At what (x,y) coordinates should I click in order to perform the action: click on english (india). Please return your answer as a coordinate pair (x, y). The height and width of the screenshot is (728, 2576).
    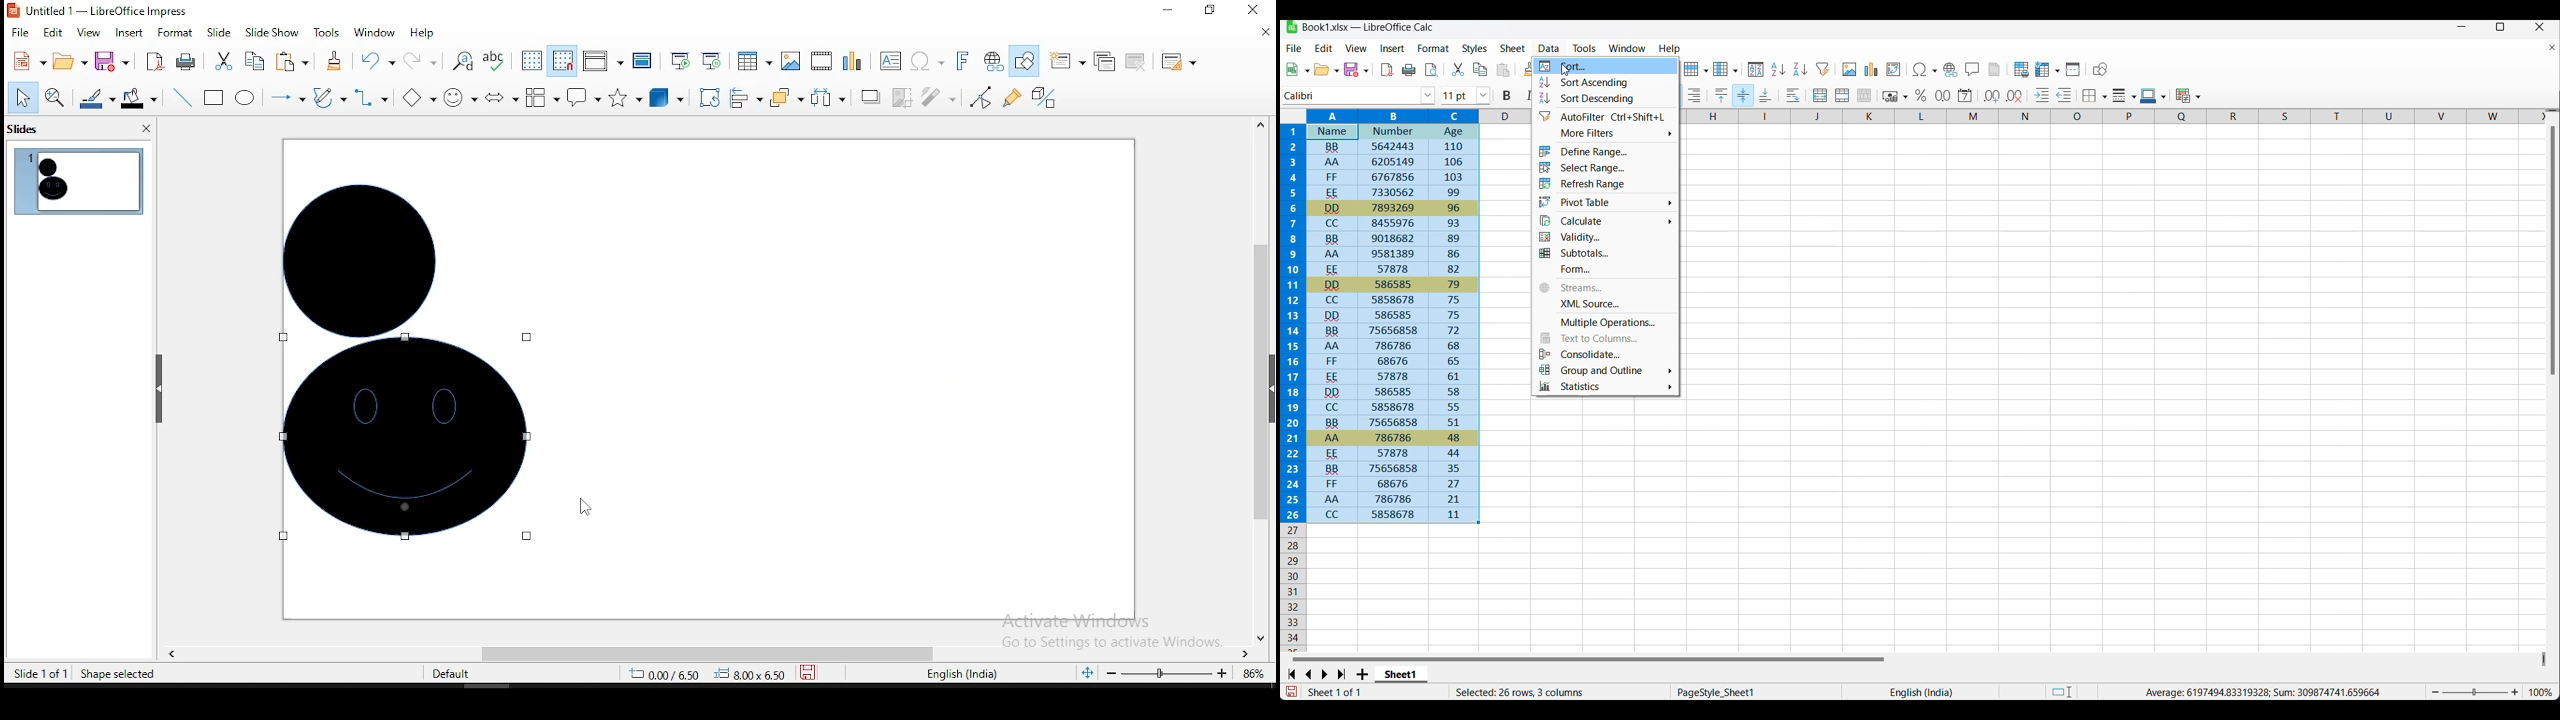
    Looking at the image, I should click on (967, 674).